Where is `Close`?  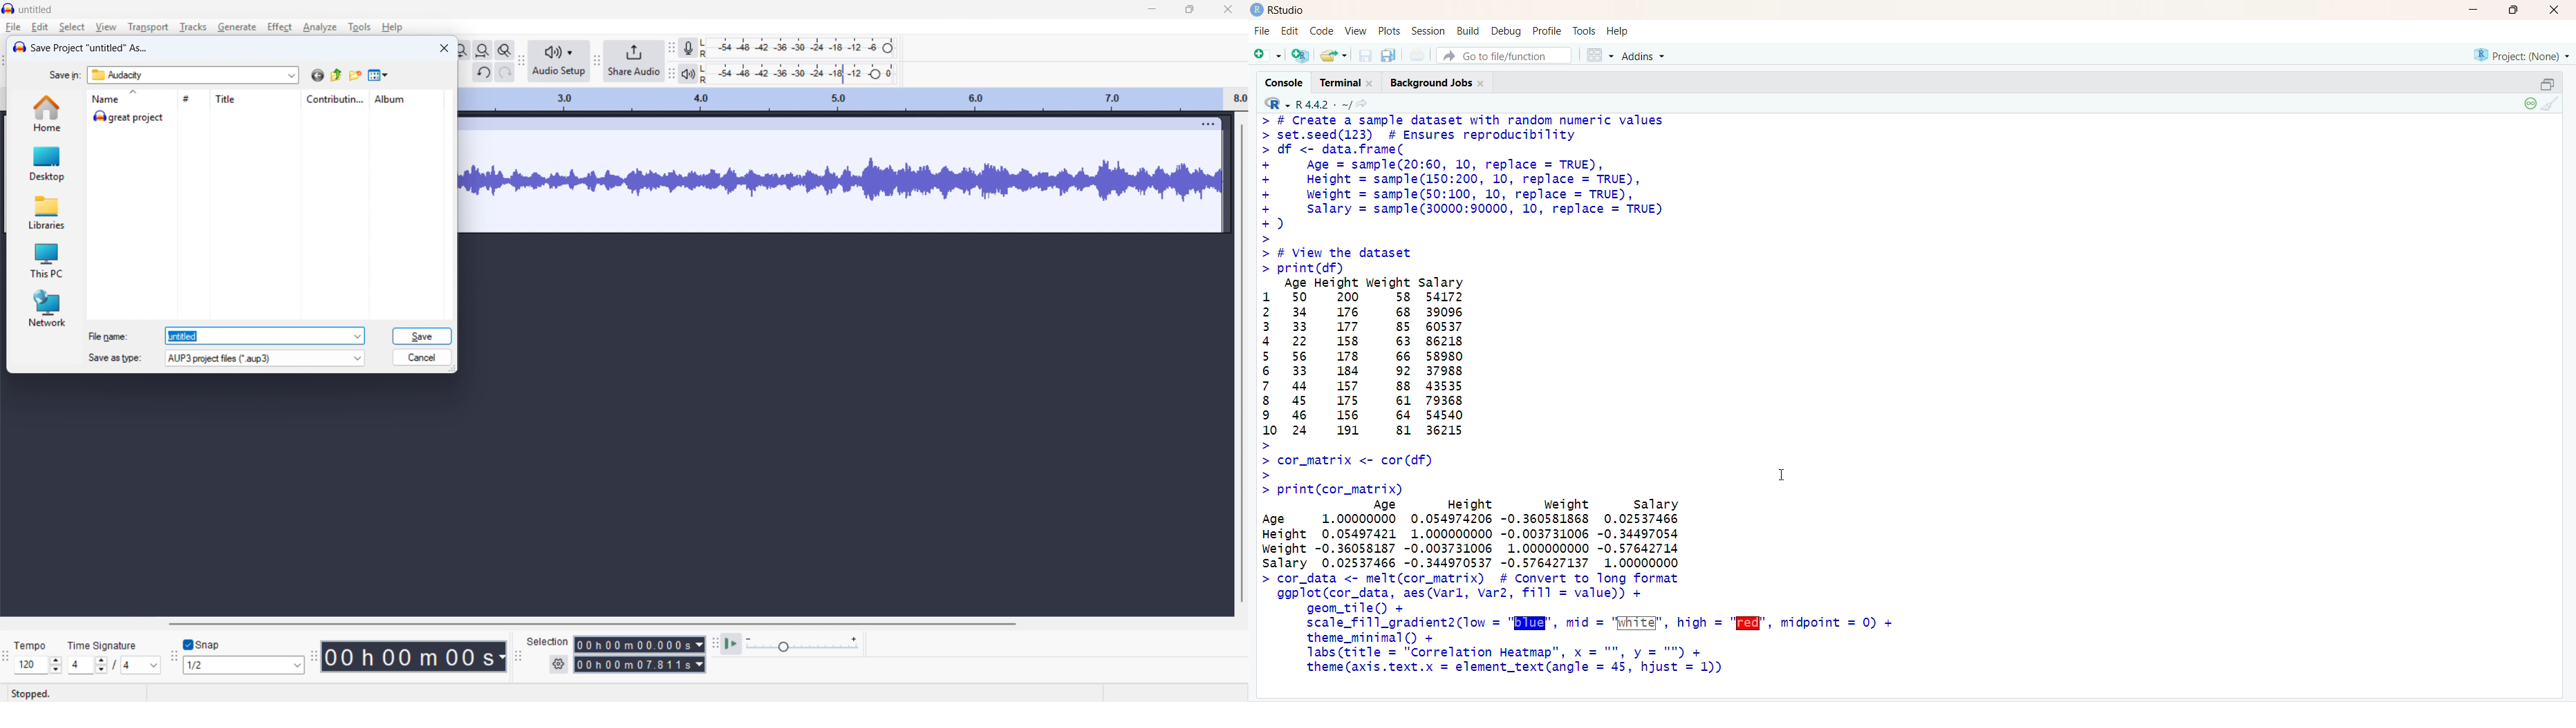
Close is located at coordinates (2552, 12).